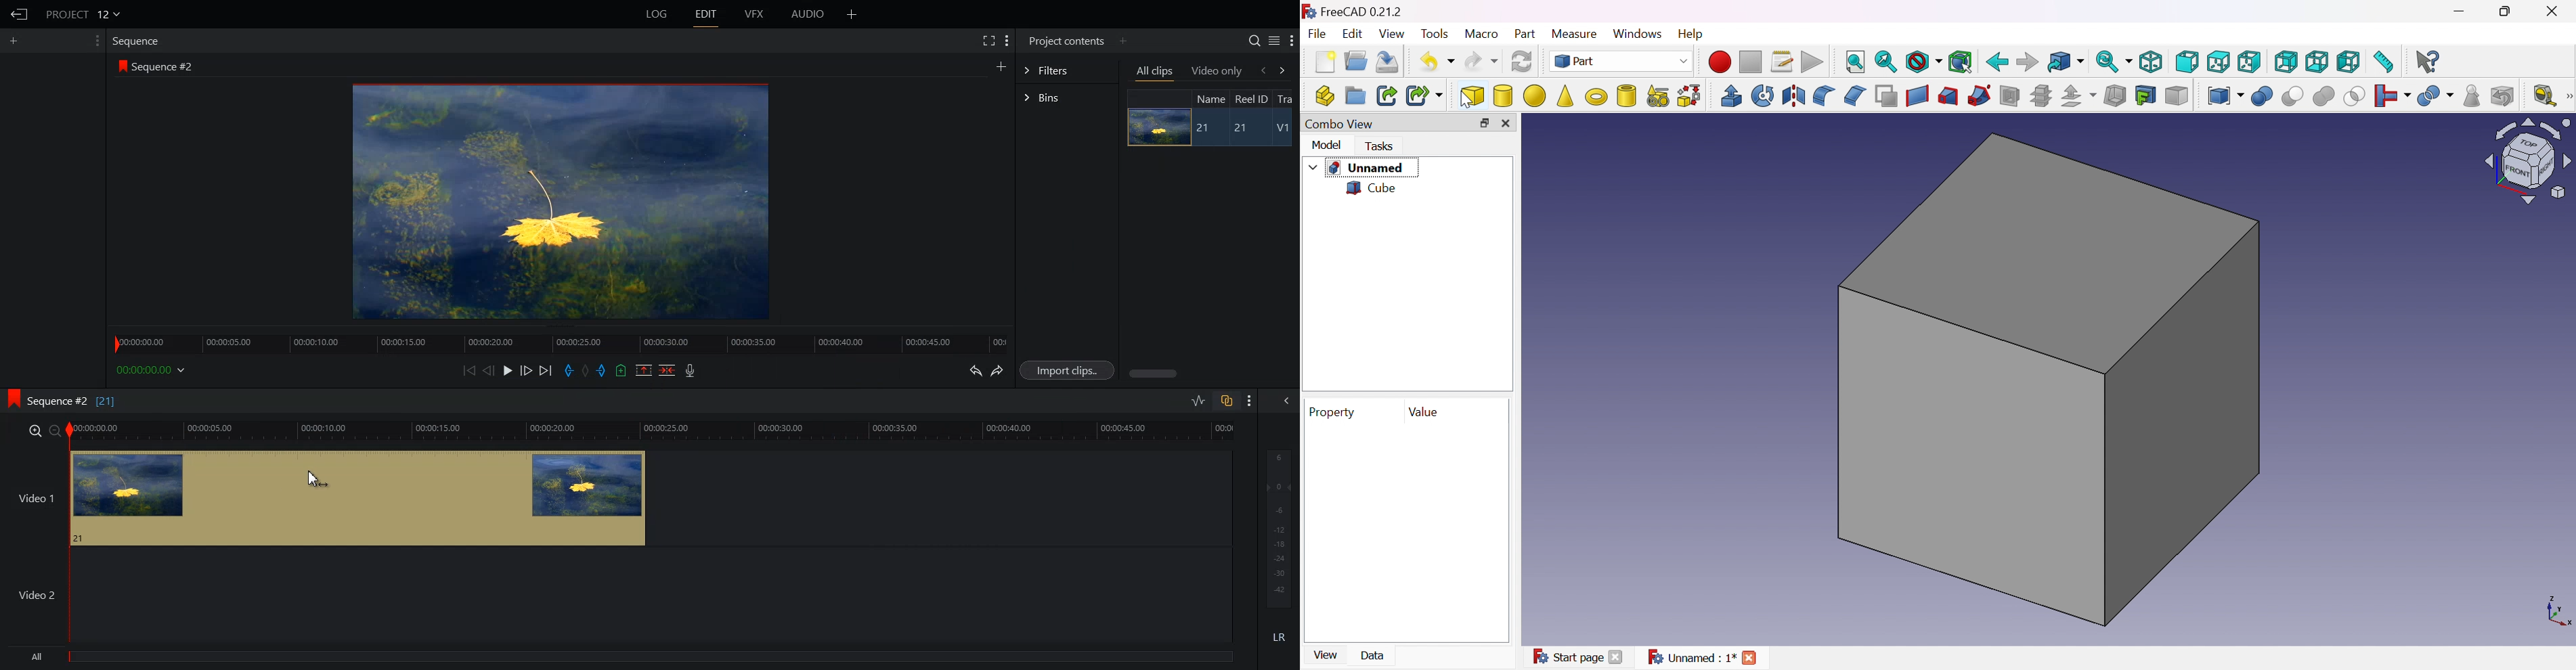 The height and width of the screenshot is (672, 2576). What do you see at coordinates (2463, 10) in the screenshot?
I see `Minimize` at bounding box center [2463, 10].